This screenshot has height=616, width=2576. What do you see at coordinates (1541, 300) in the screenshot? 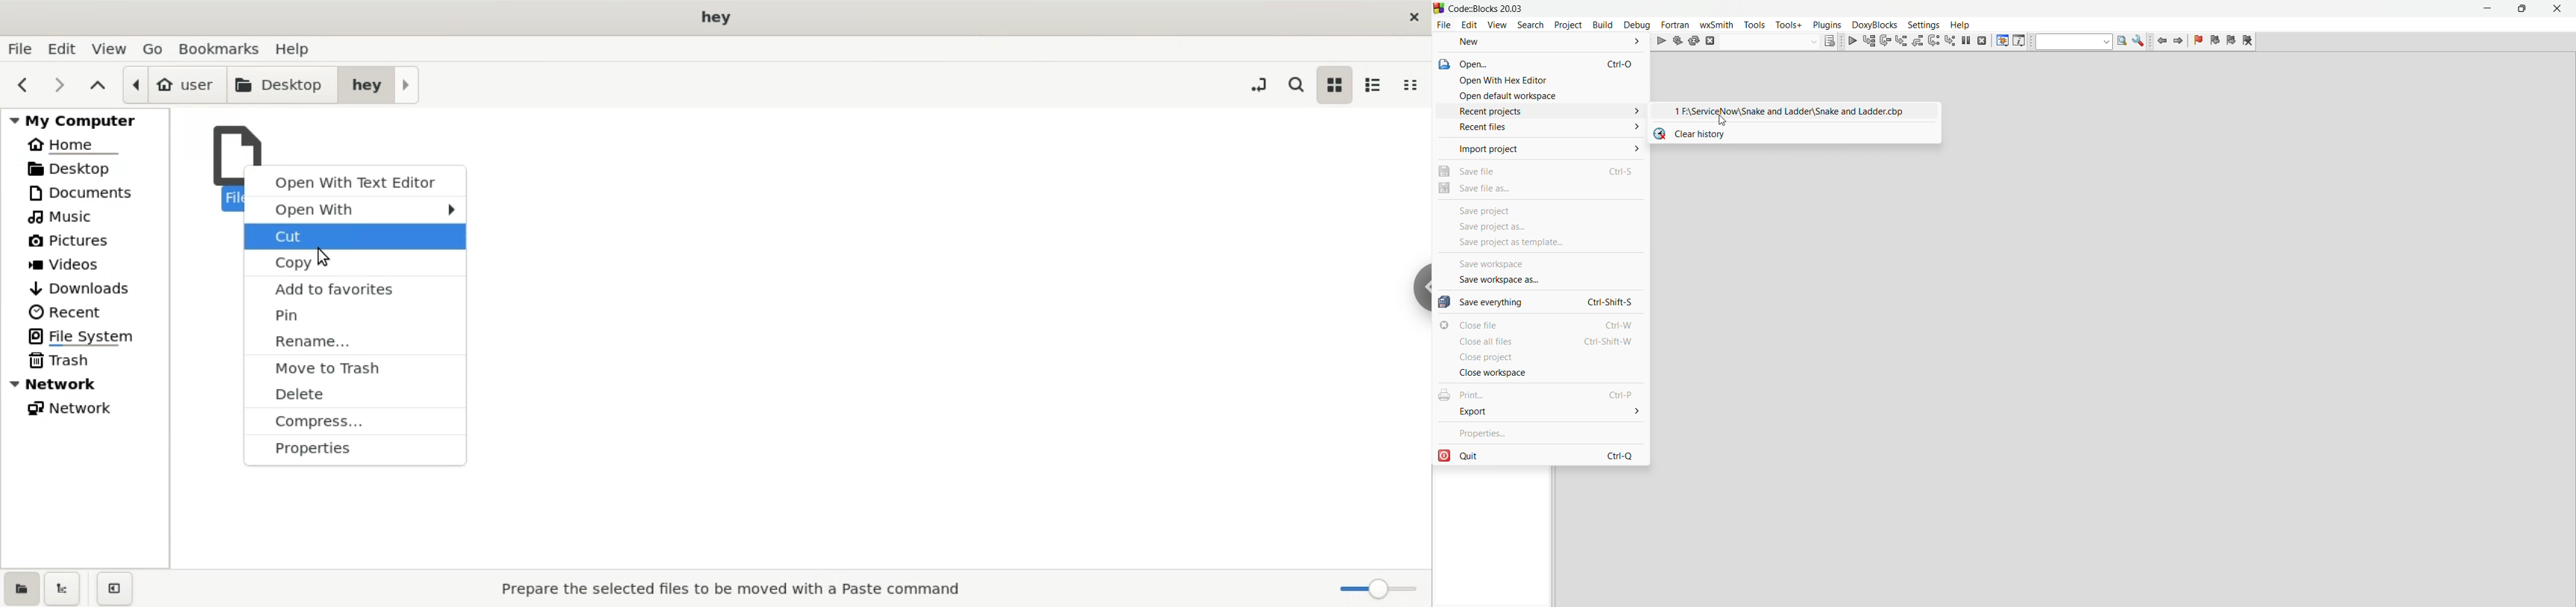
I see `save everything` at bounding box center [1541, 300].